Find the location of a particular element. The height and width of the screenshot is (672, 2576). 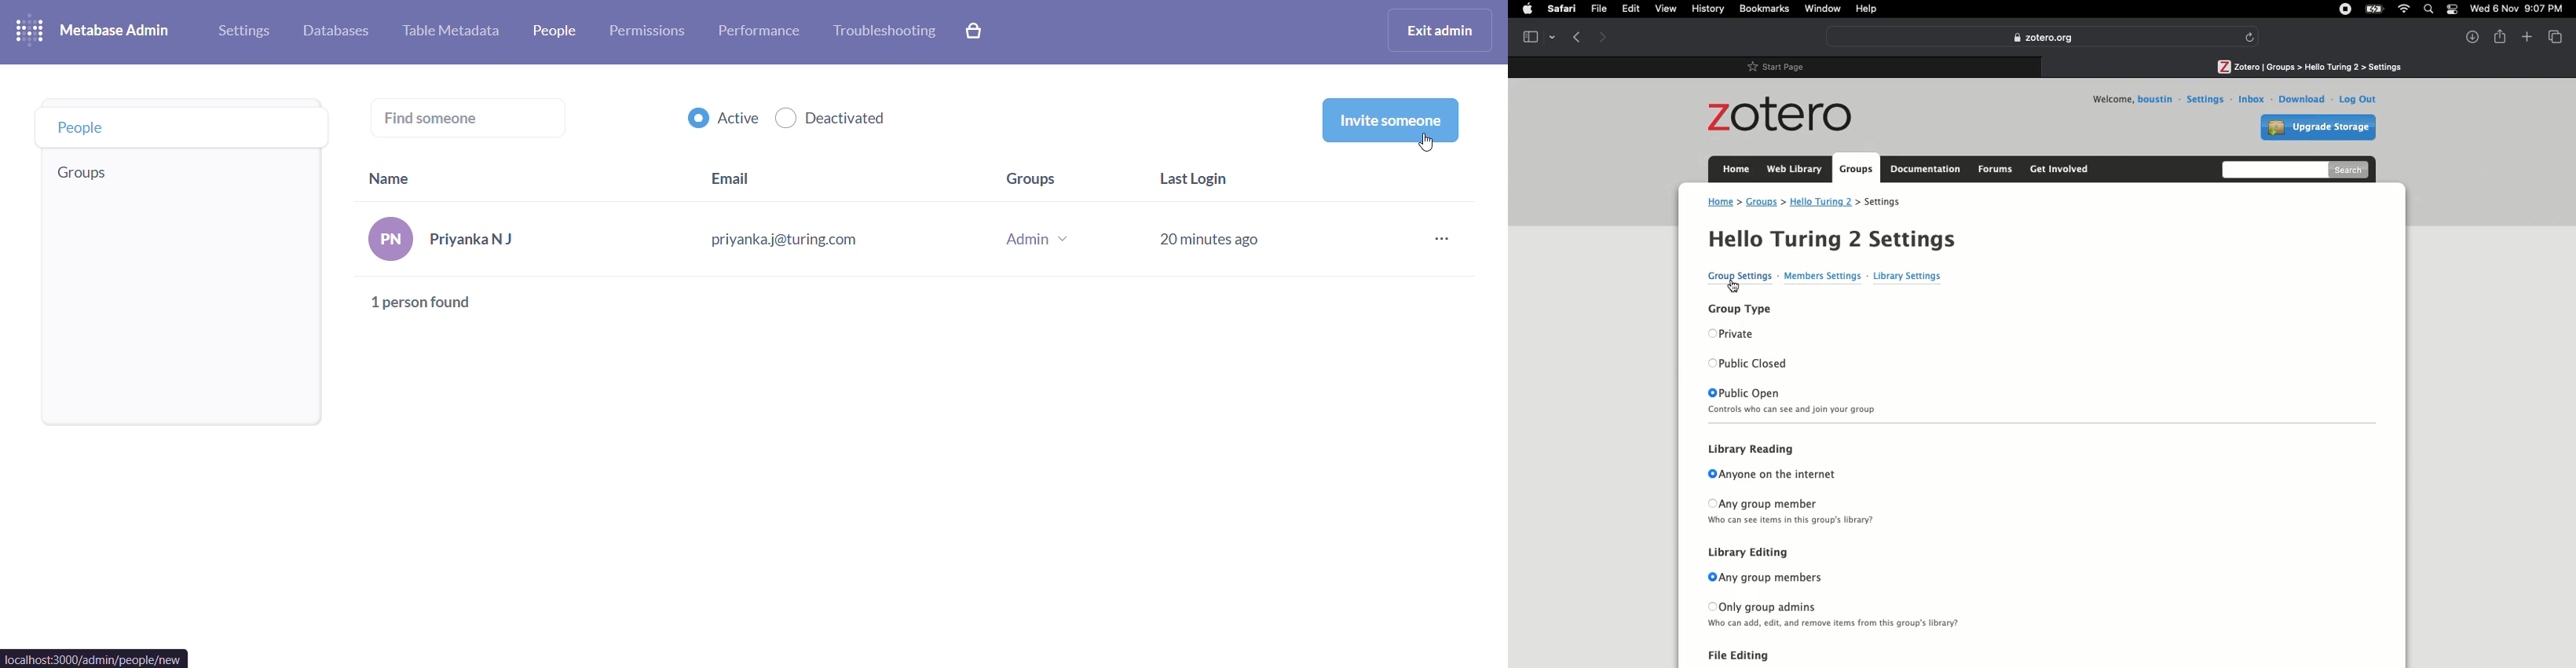

Public open is located at coordinates (1791, 399).